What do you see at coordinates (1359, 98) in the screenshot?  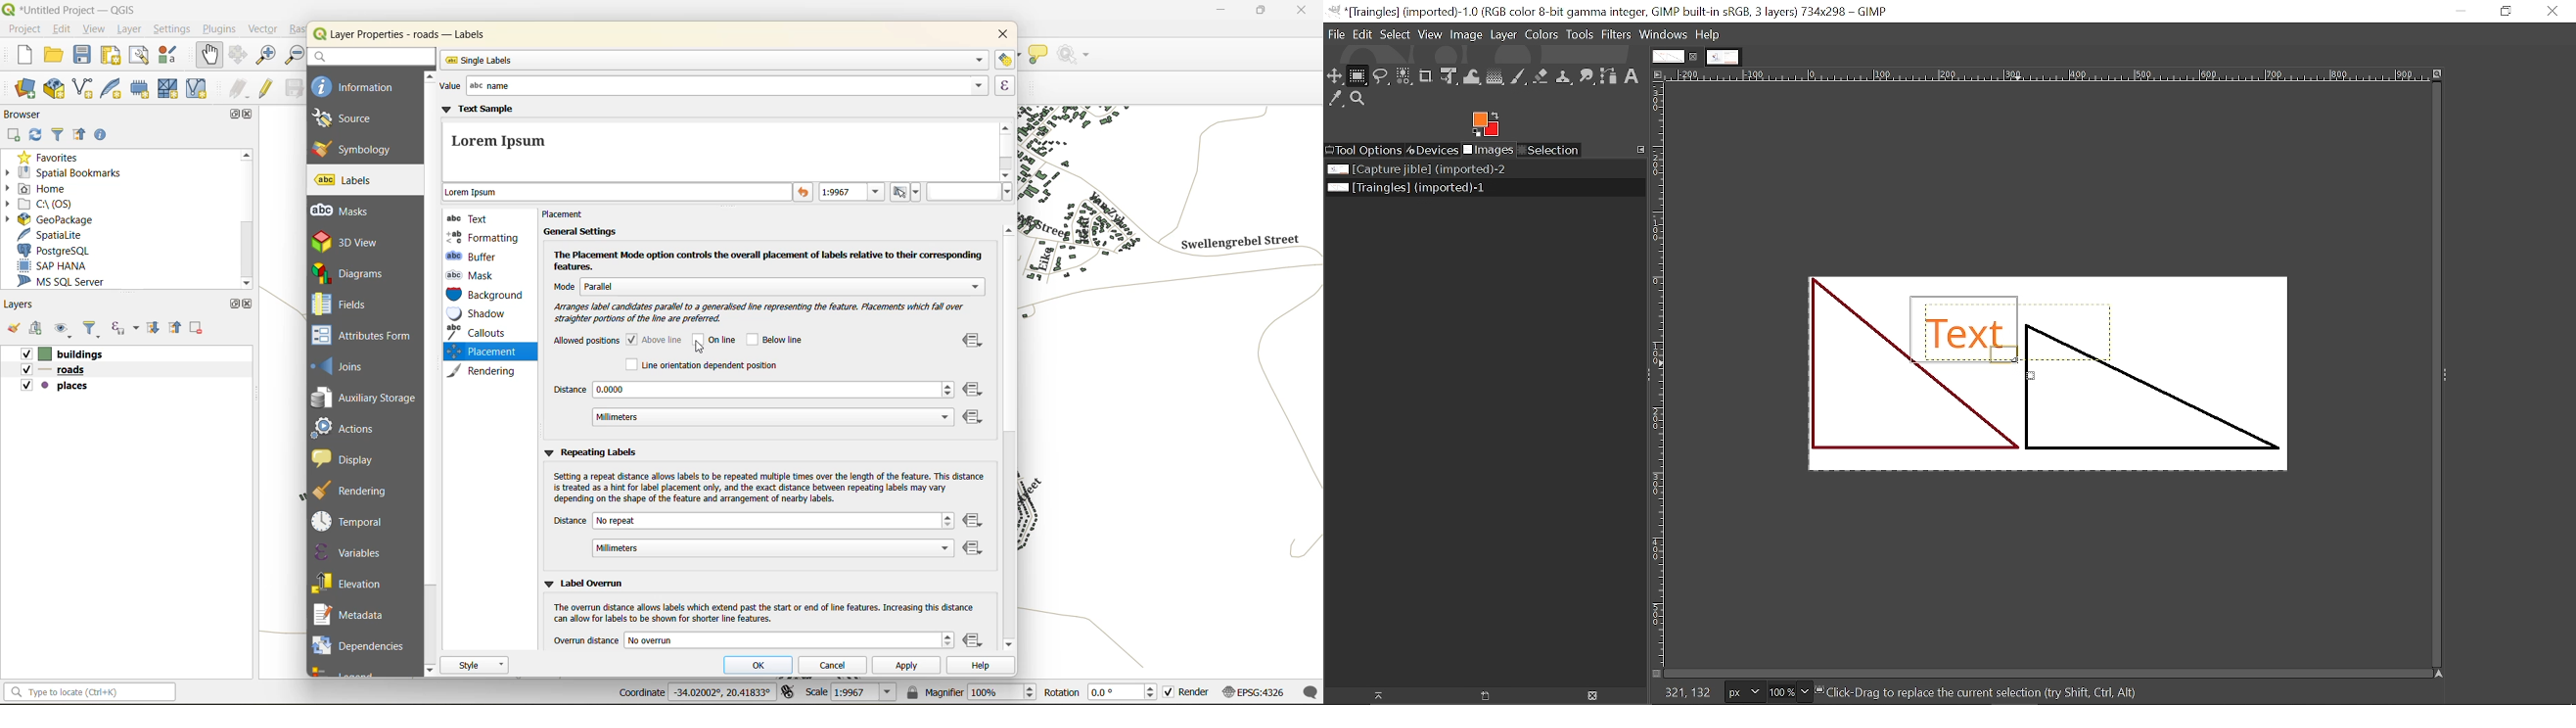 I see `Zoom tool` at bounding box center [1359, 98].